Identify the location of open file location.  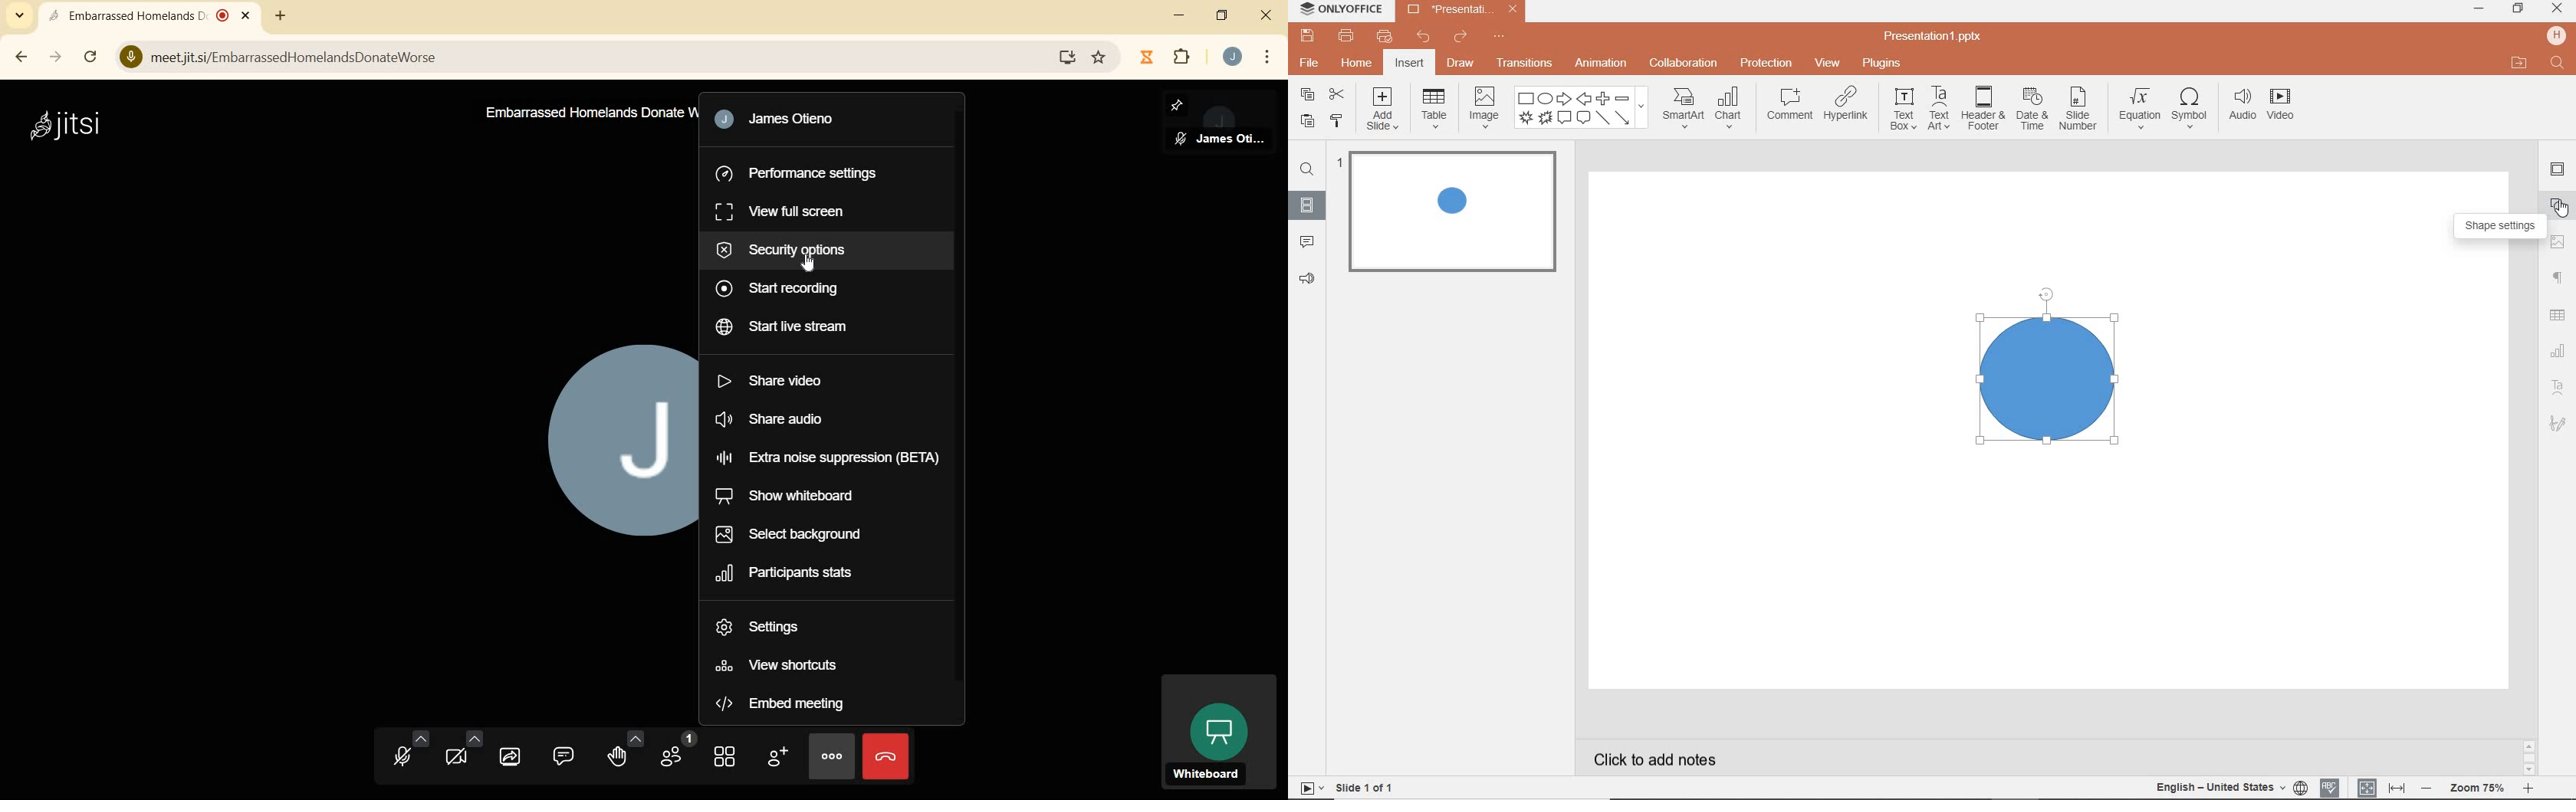
(2521, 64).